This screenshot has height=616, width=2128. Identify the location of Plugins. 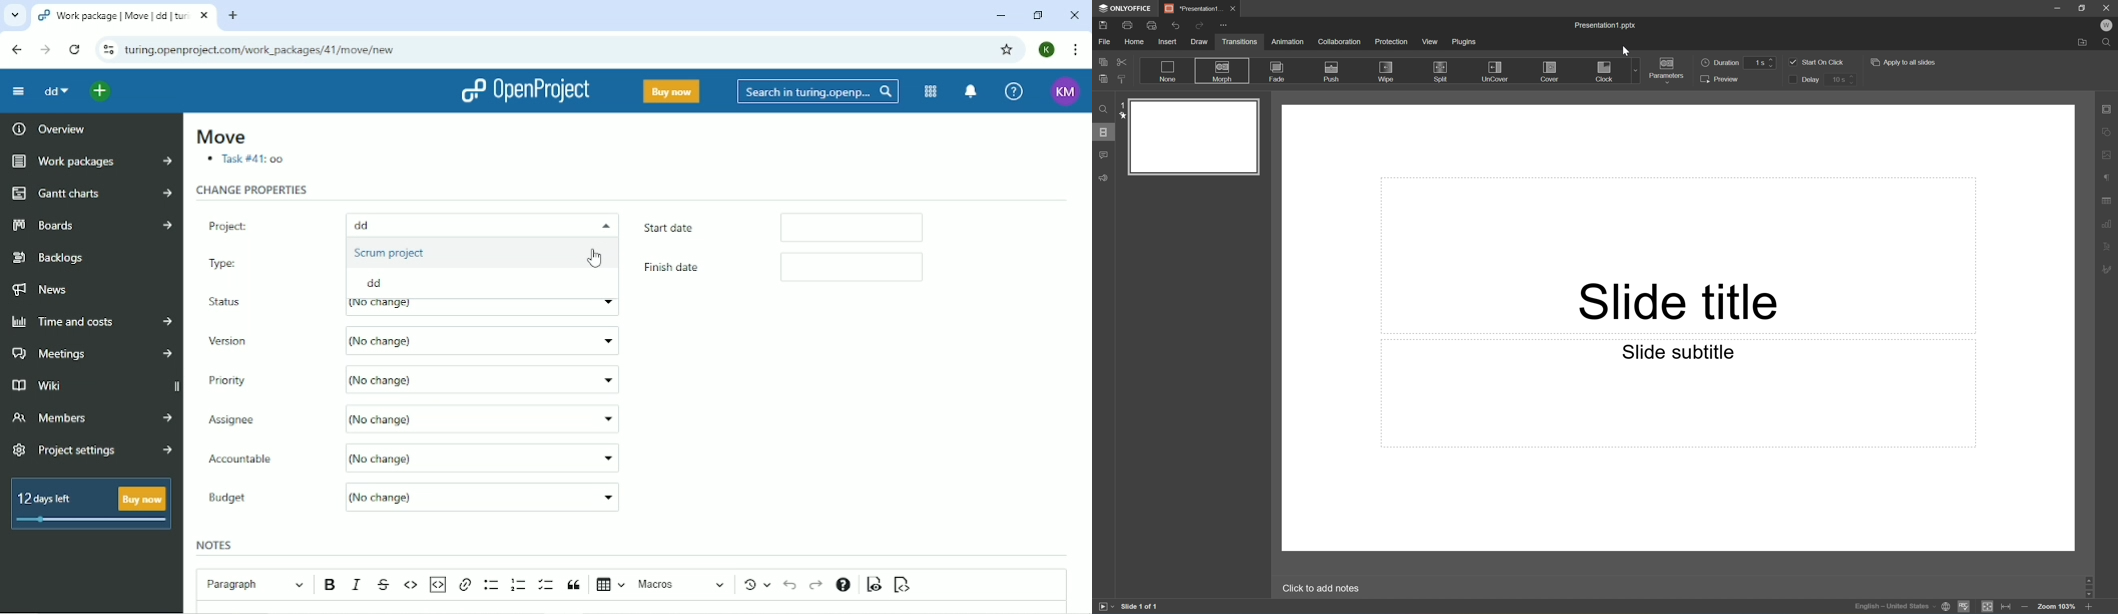
(1465, 41).